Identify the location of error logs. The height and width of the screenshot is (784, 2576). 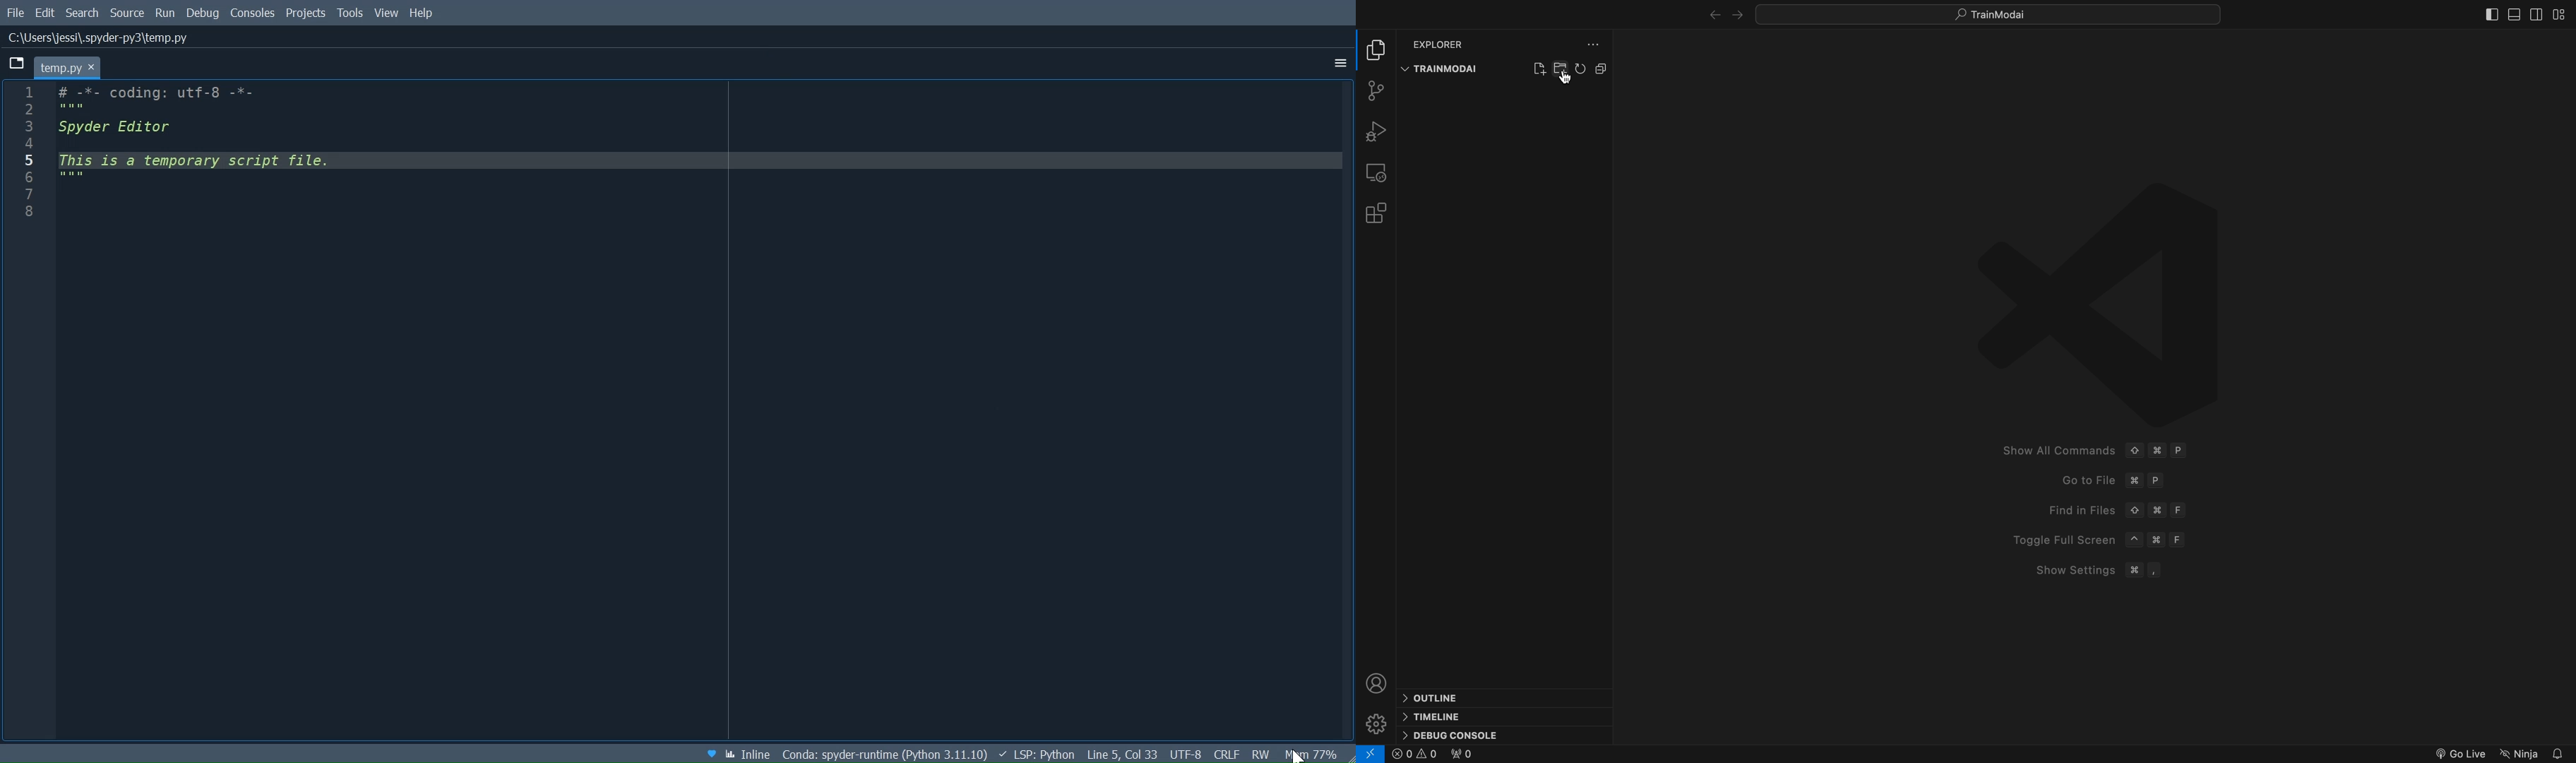
(1371, 753).